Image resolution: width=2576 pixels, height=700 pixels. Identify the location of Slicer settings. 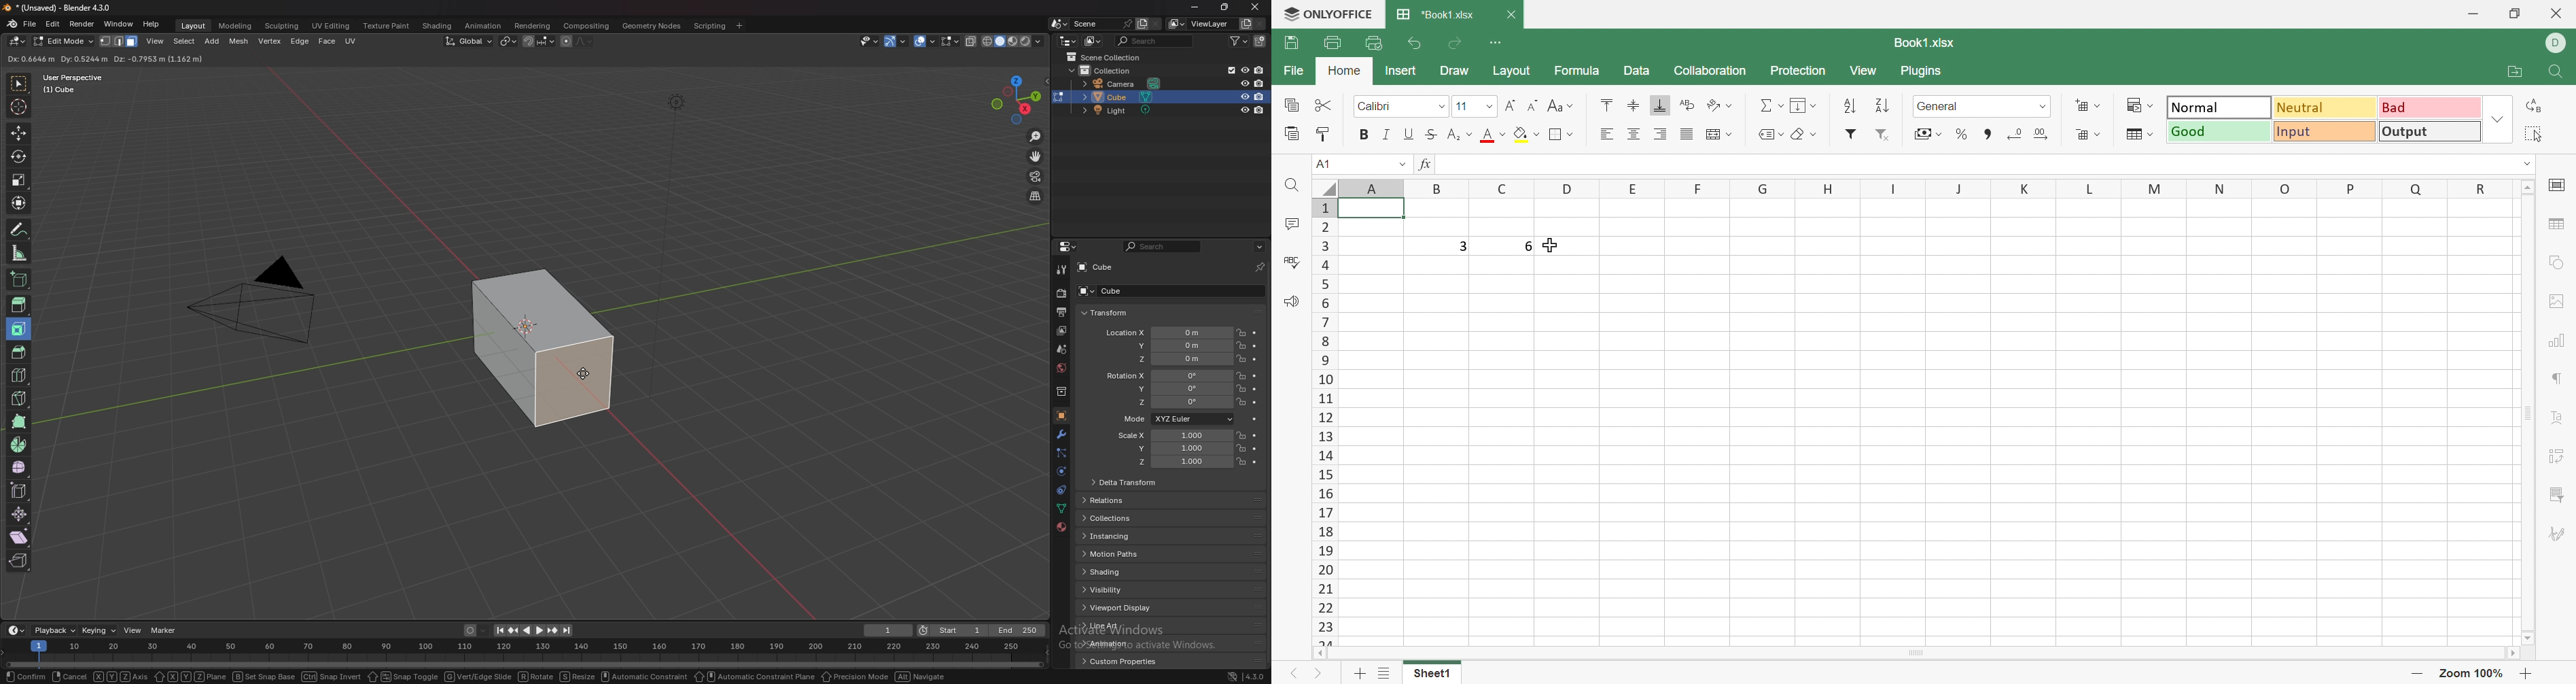
(2558, 495).